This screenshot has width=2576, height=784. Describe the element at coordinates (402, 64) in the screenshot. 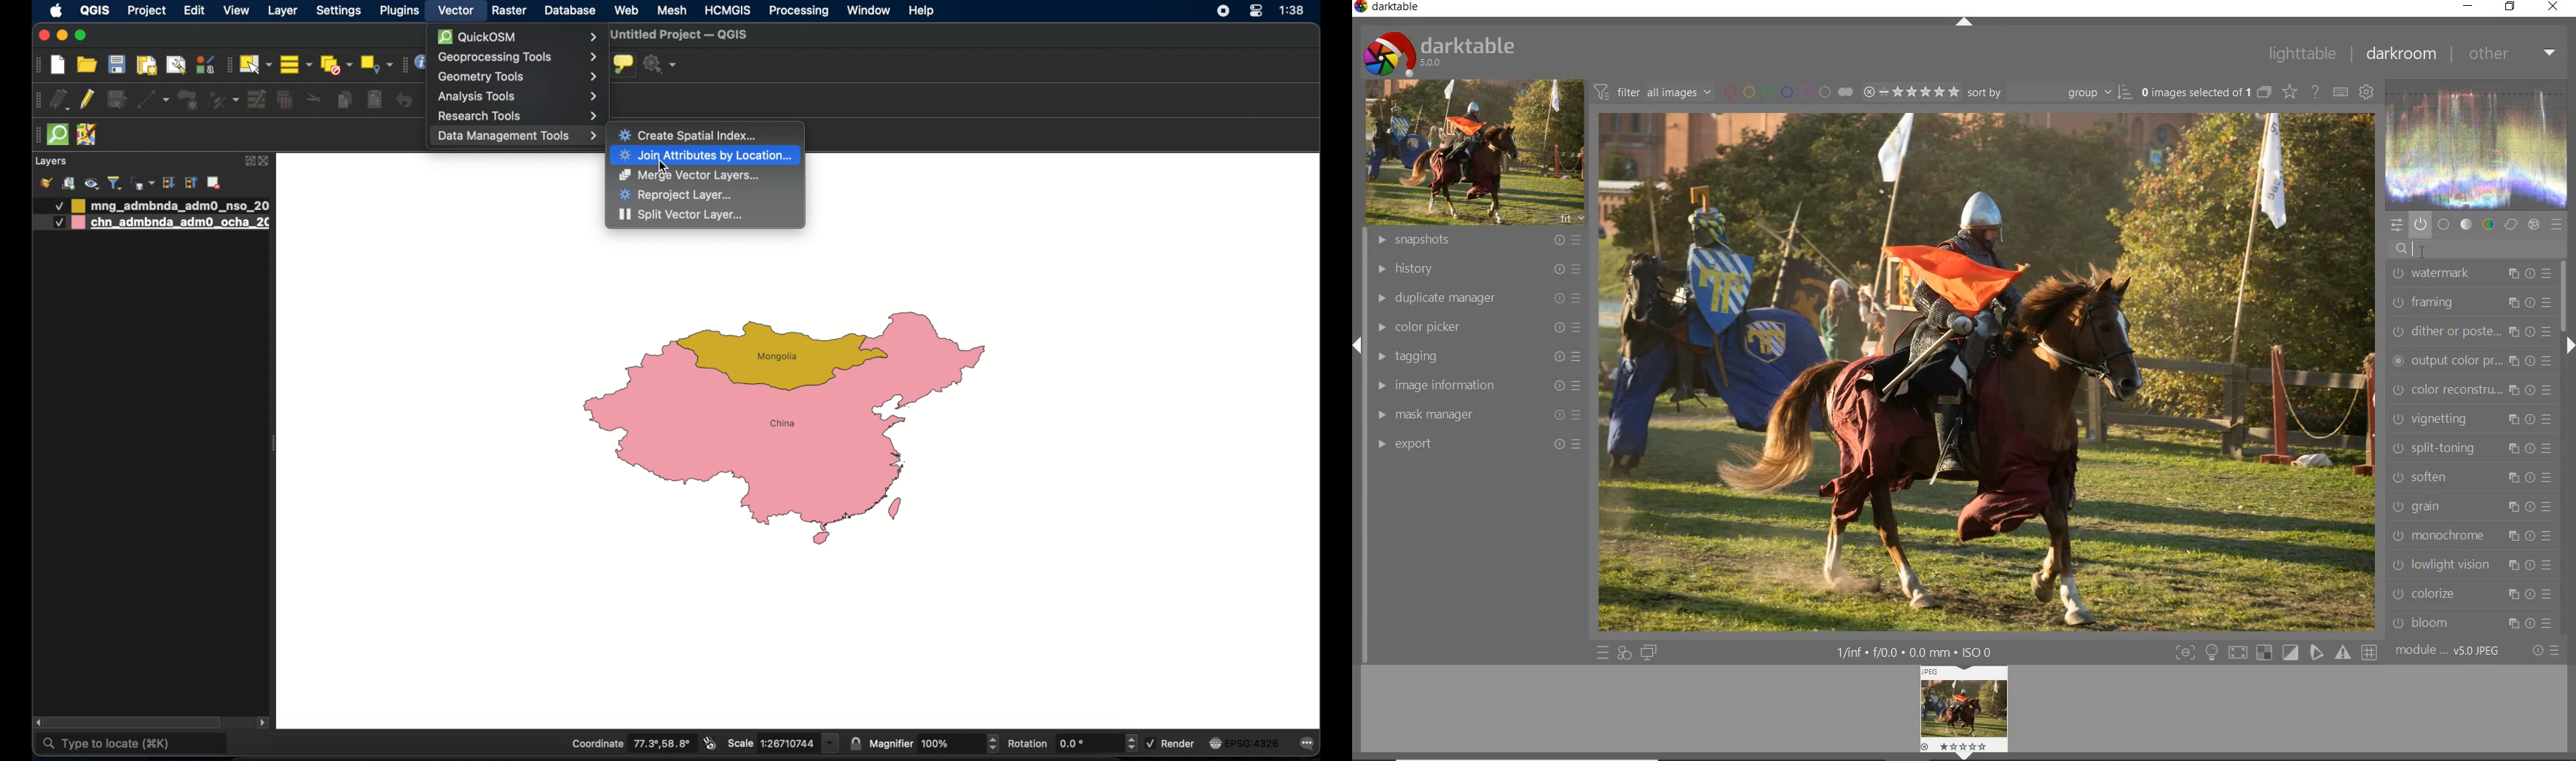

I see `attributes toolbar` at that location.